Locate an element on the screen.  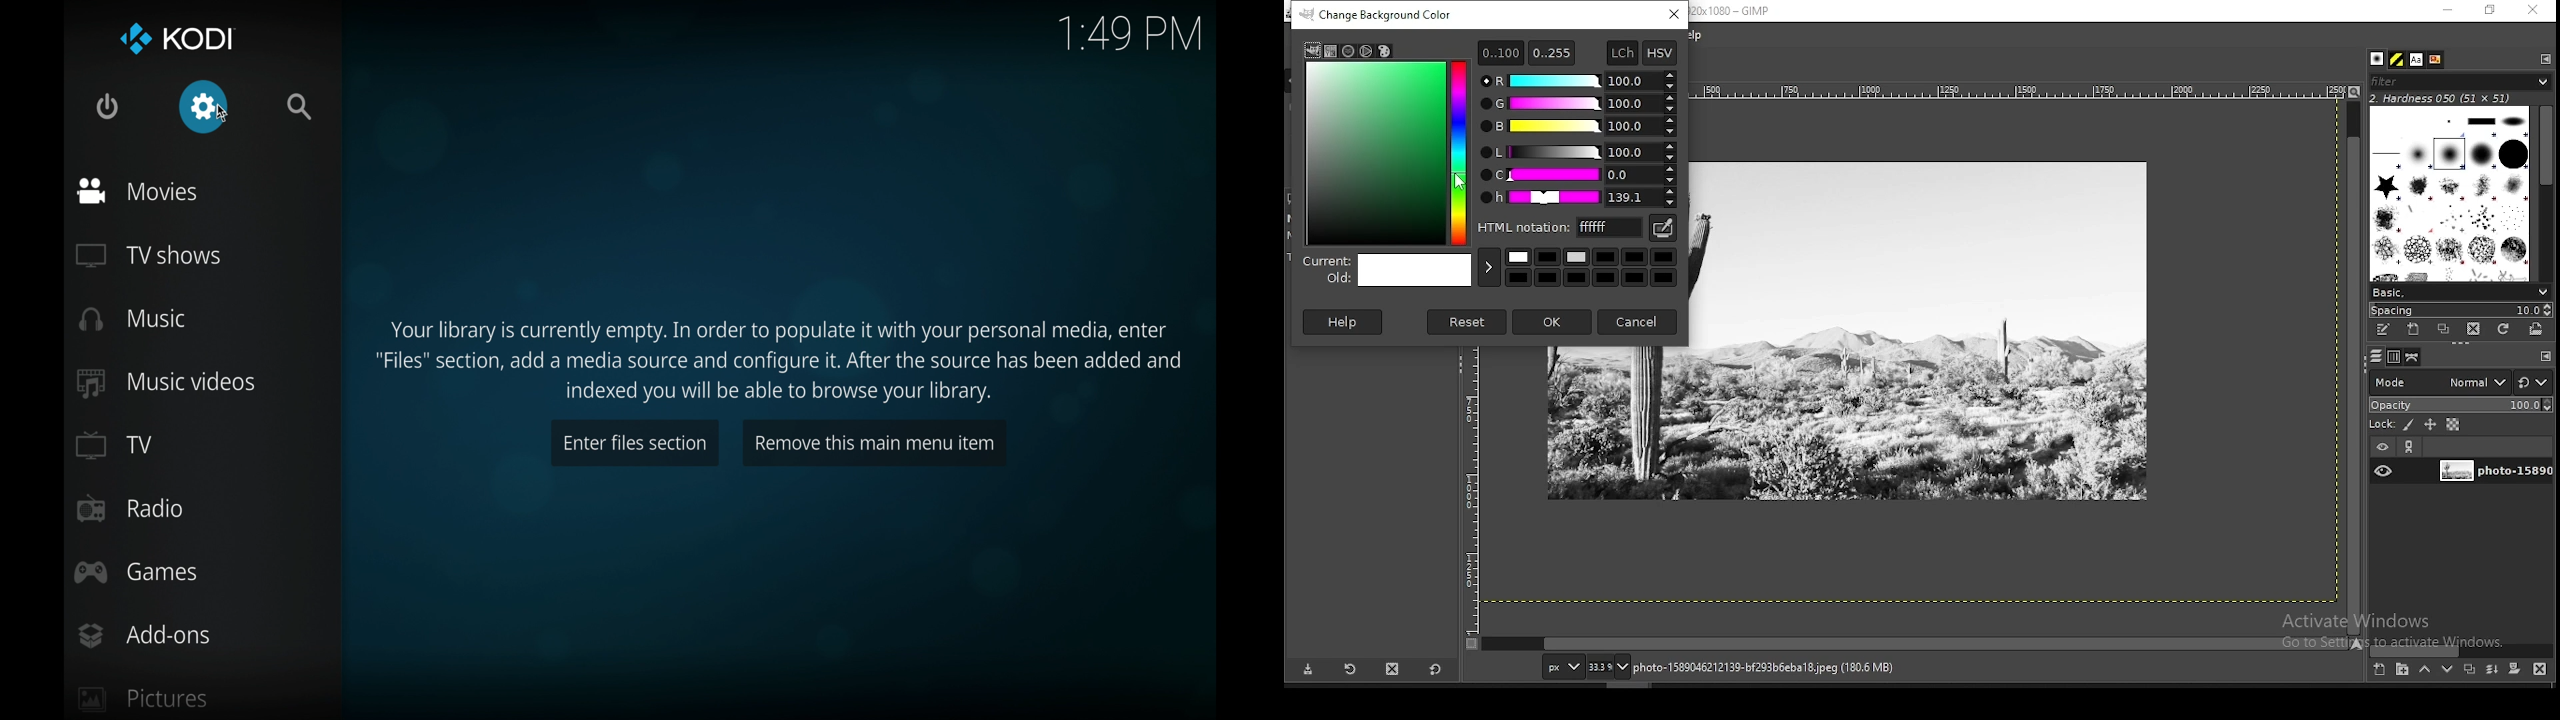
music is located at coordinates (133, 319).